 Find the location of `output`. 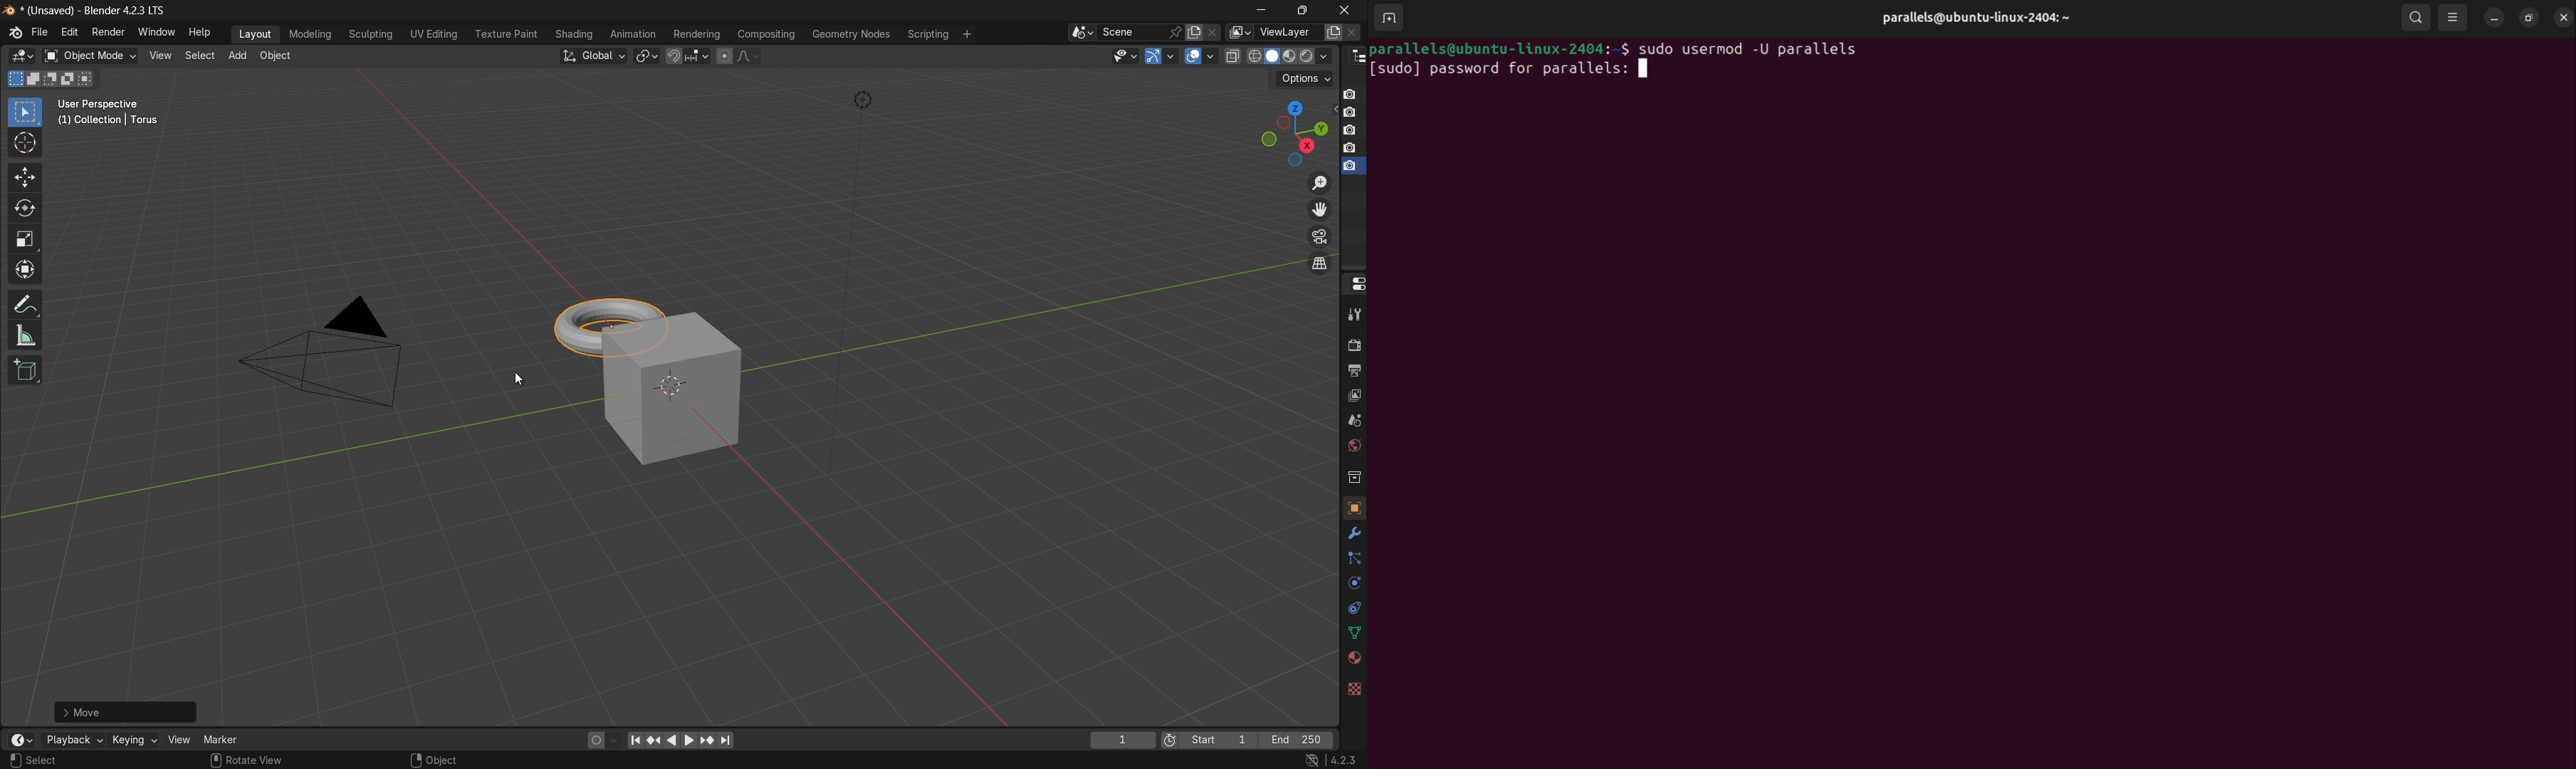

output is located at coordinates (1352, 371).